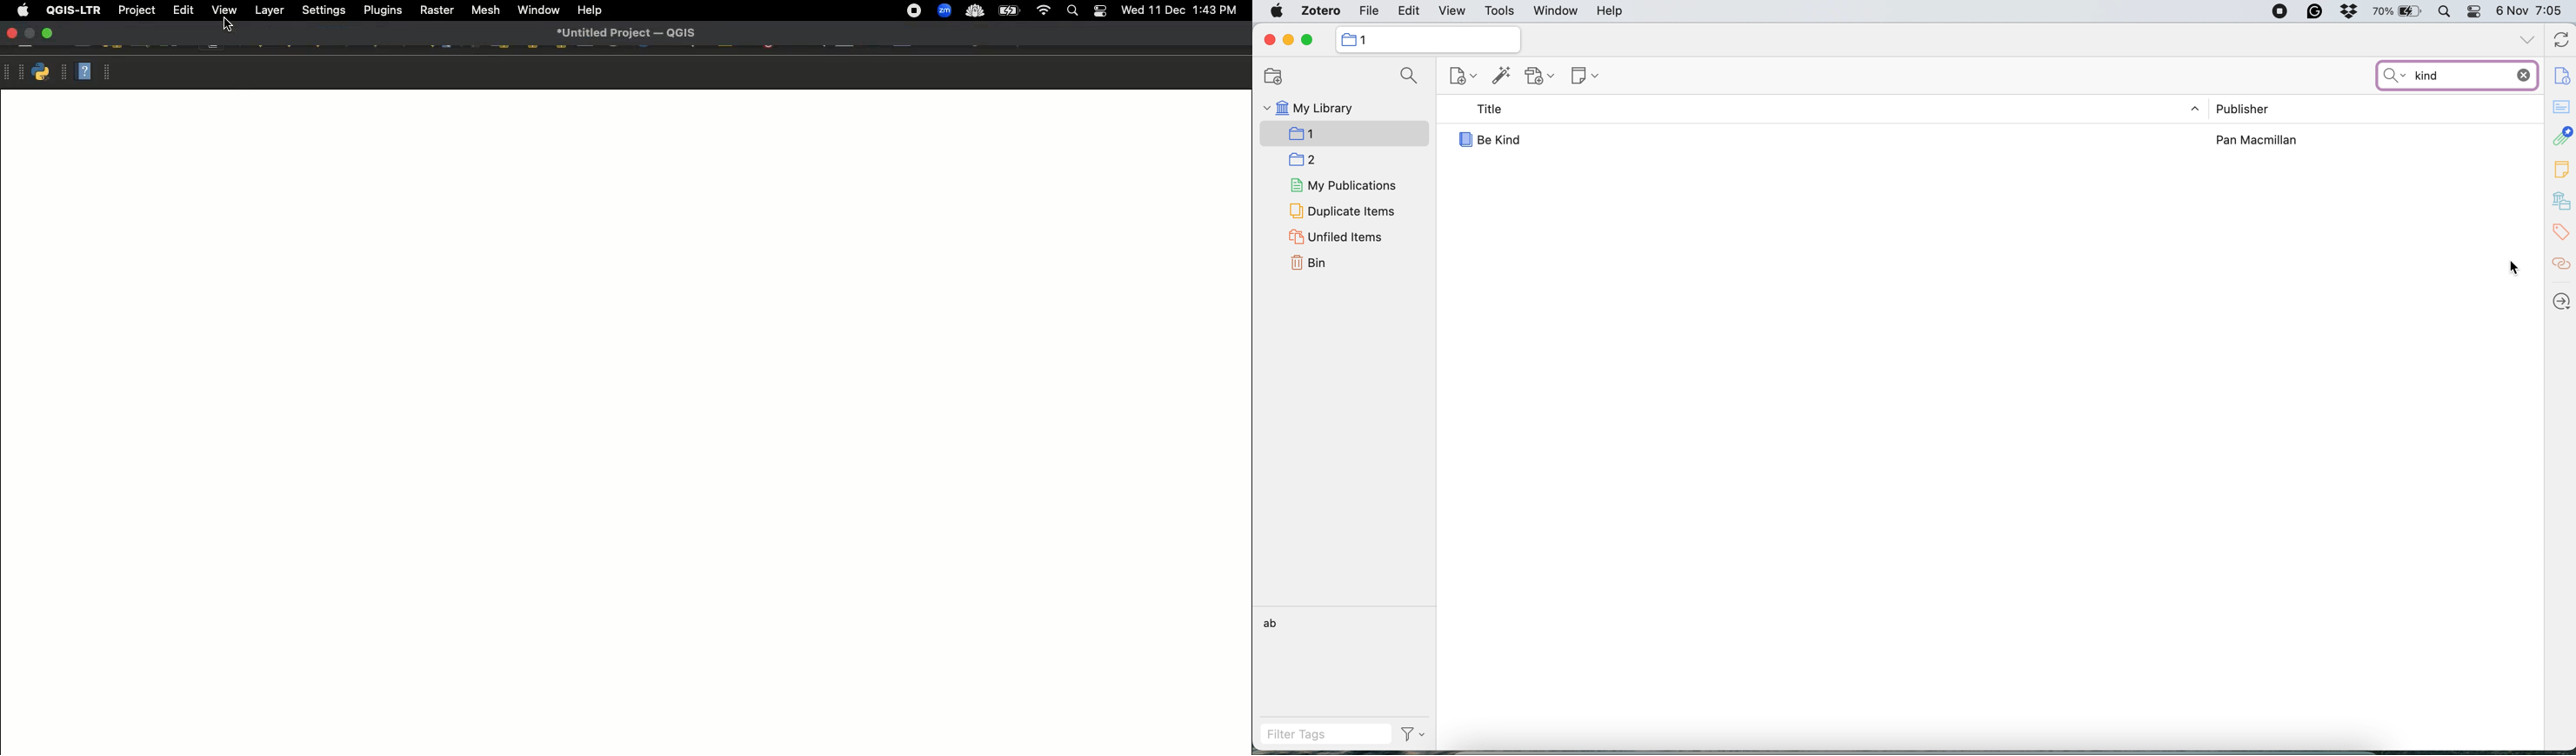 This screenshot has height=756, width=2576. Describe the element at coordinates (1288, 41) in the screenshot. I see `minimise` at that location.